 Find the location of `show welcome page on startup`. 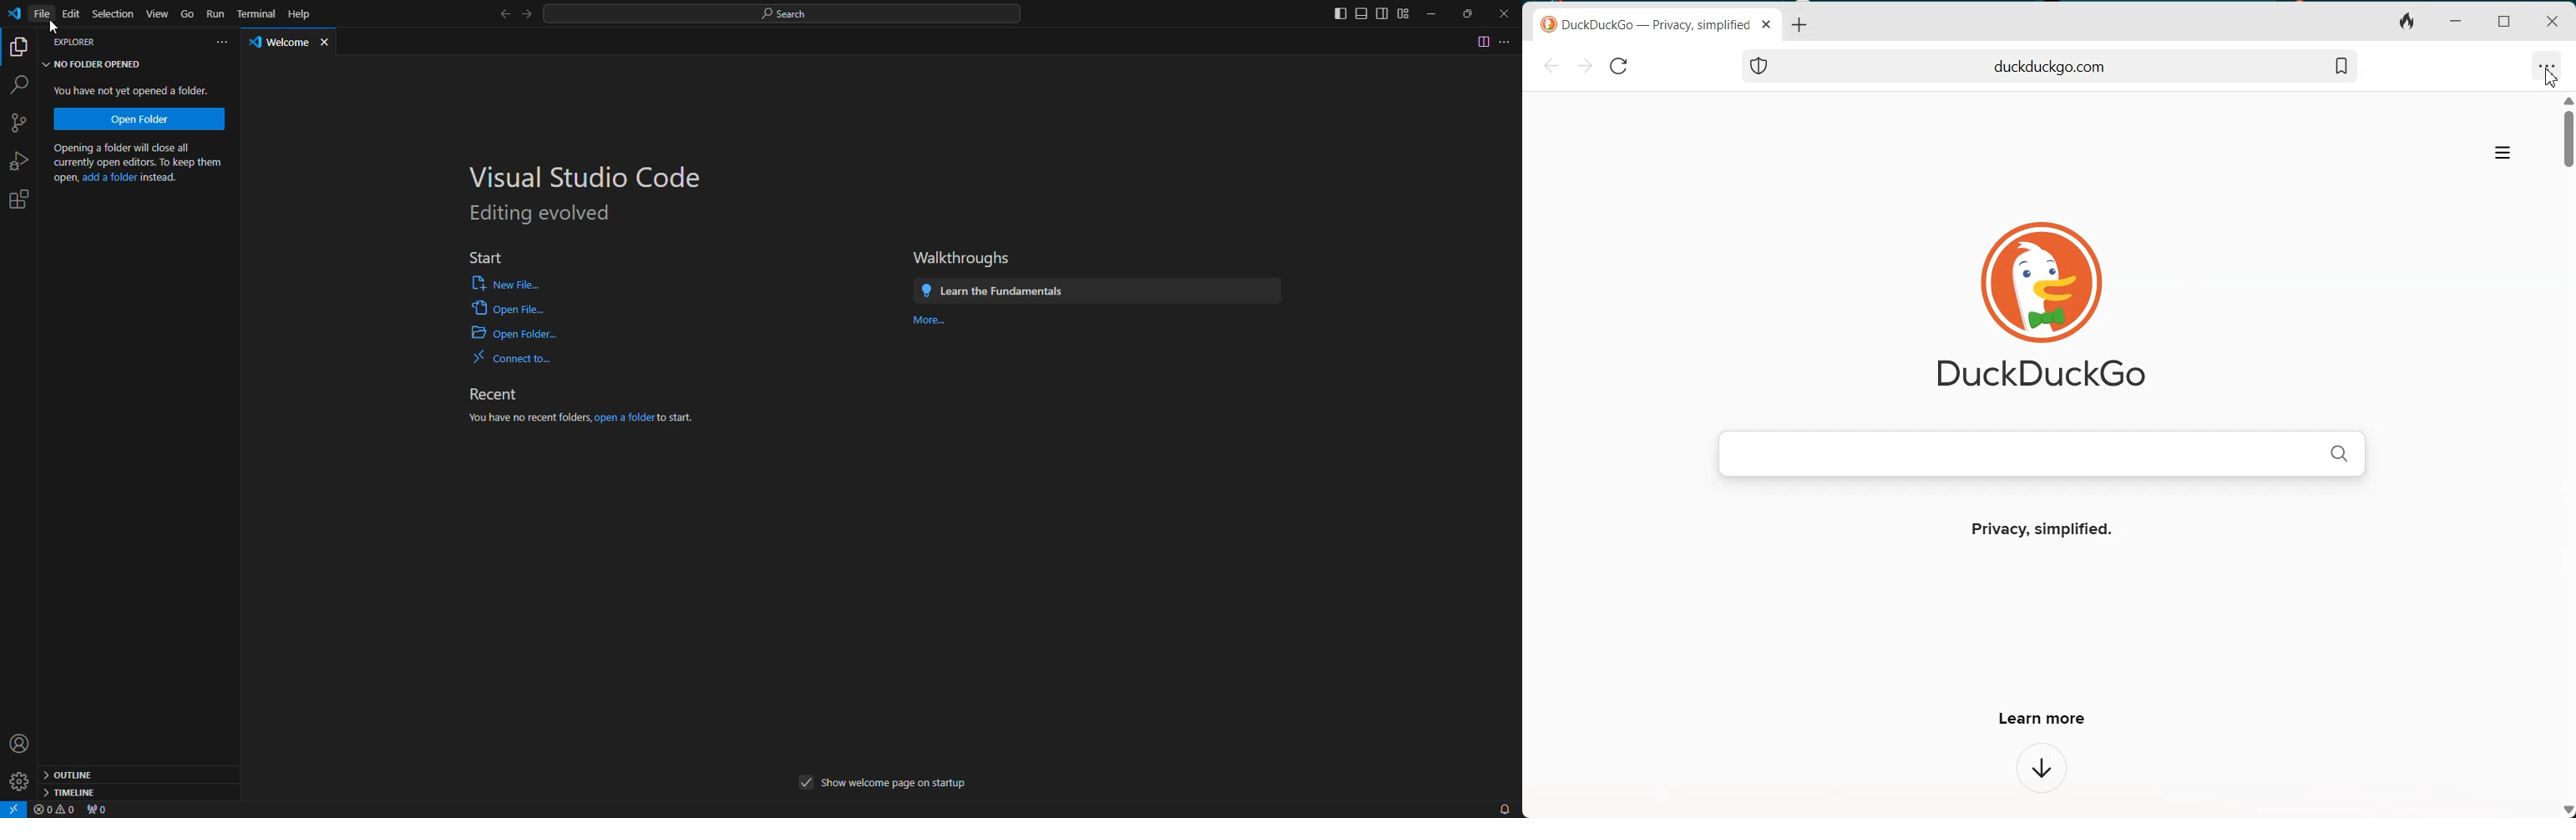

show welcome page on startup is located at coordinates (896, 785).